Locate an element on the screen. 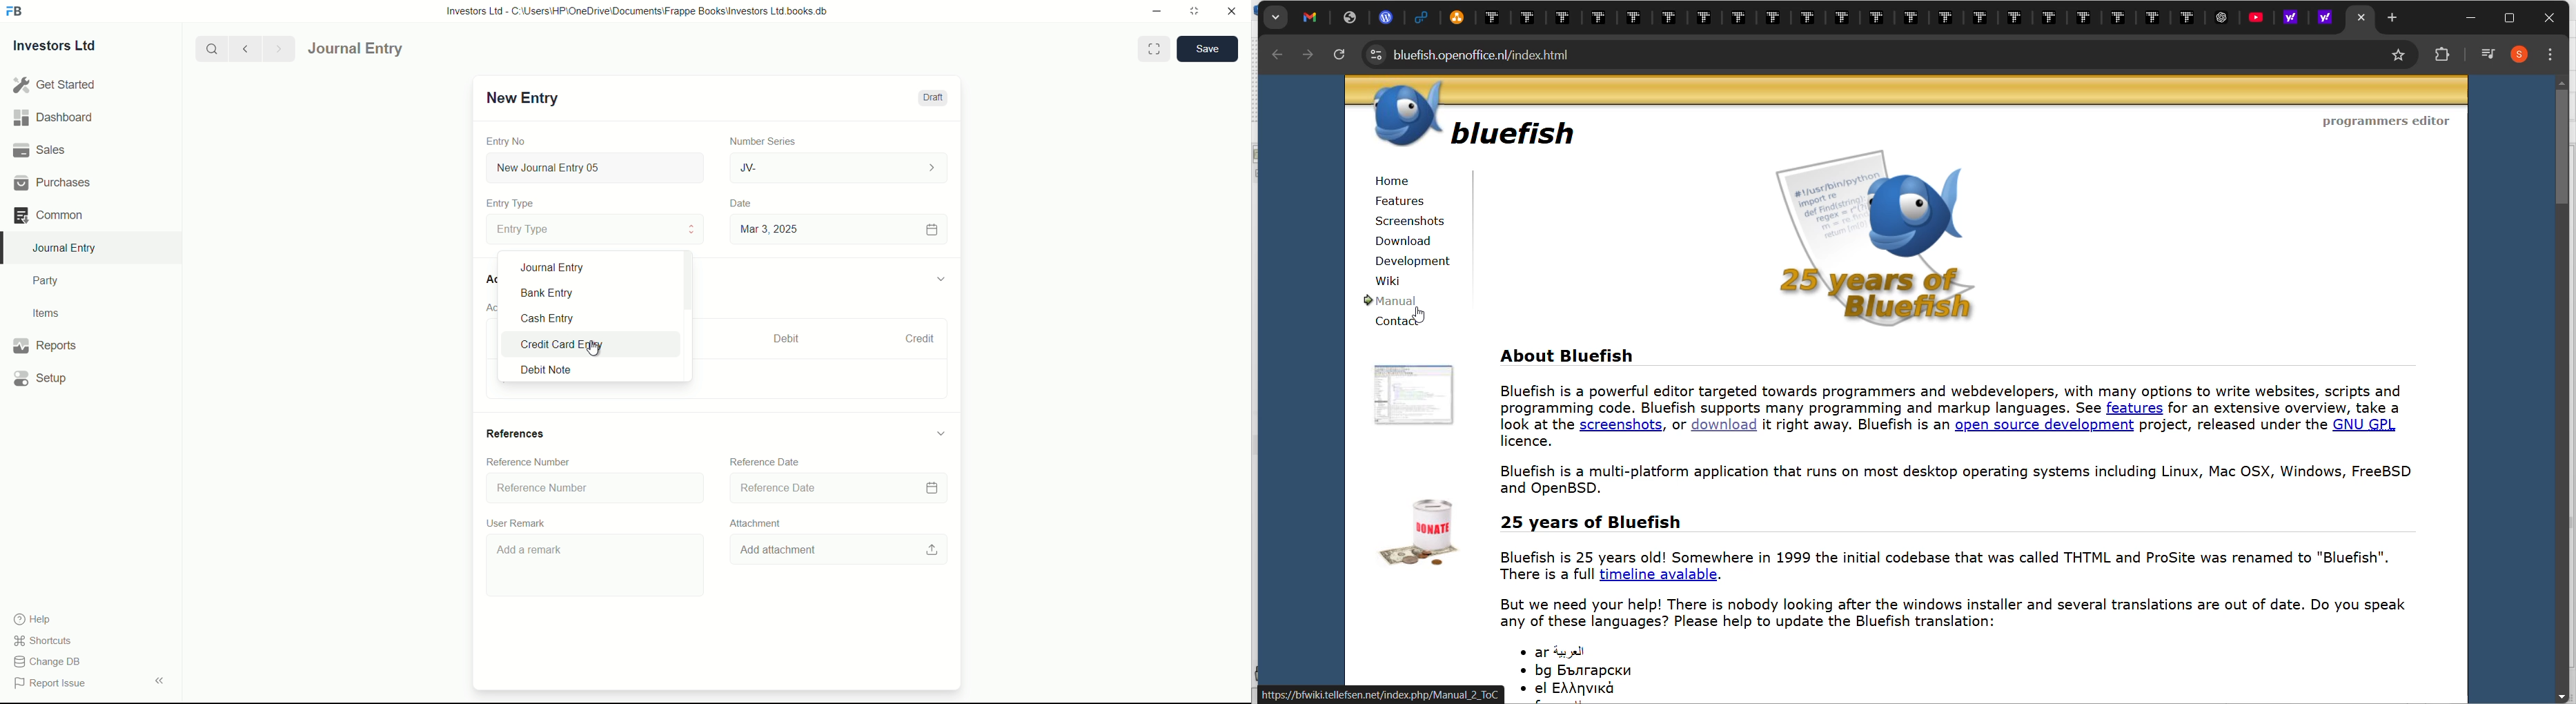 Image resolution: width=2576 pixels, height=728 pixels. Toggle between form and full width is located at coordinates (1155, 49).